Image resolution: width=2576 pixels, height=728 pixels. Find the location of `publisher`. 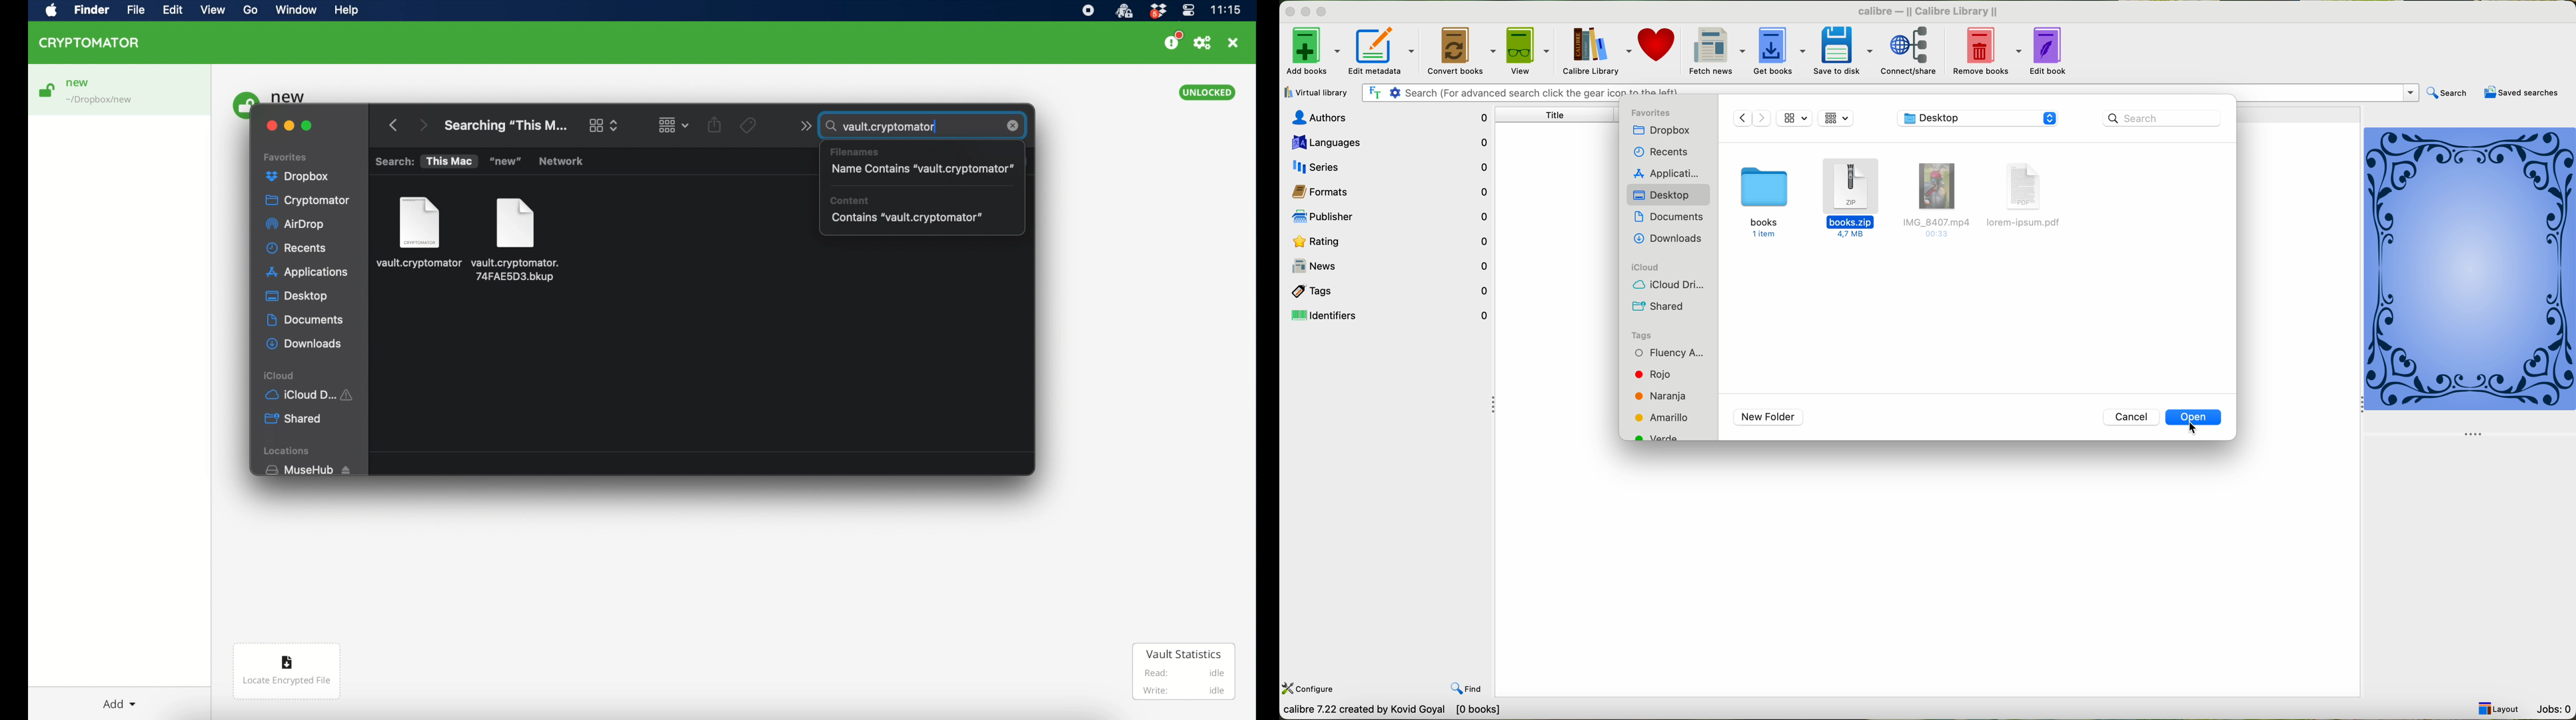

publisher is located at coordinates (1386, 217).